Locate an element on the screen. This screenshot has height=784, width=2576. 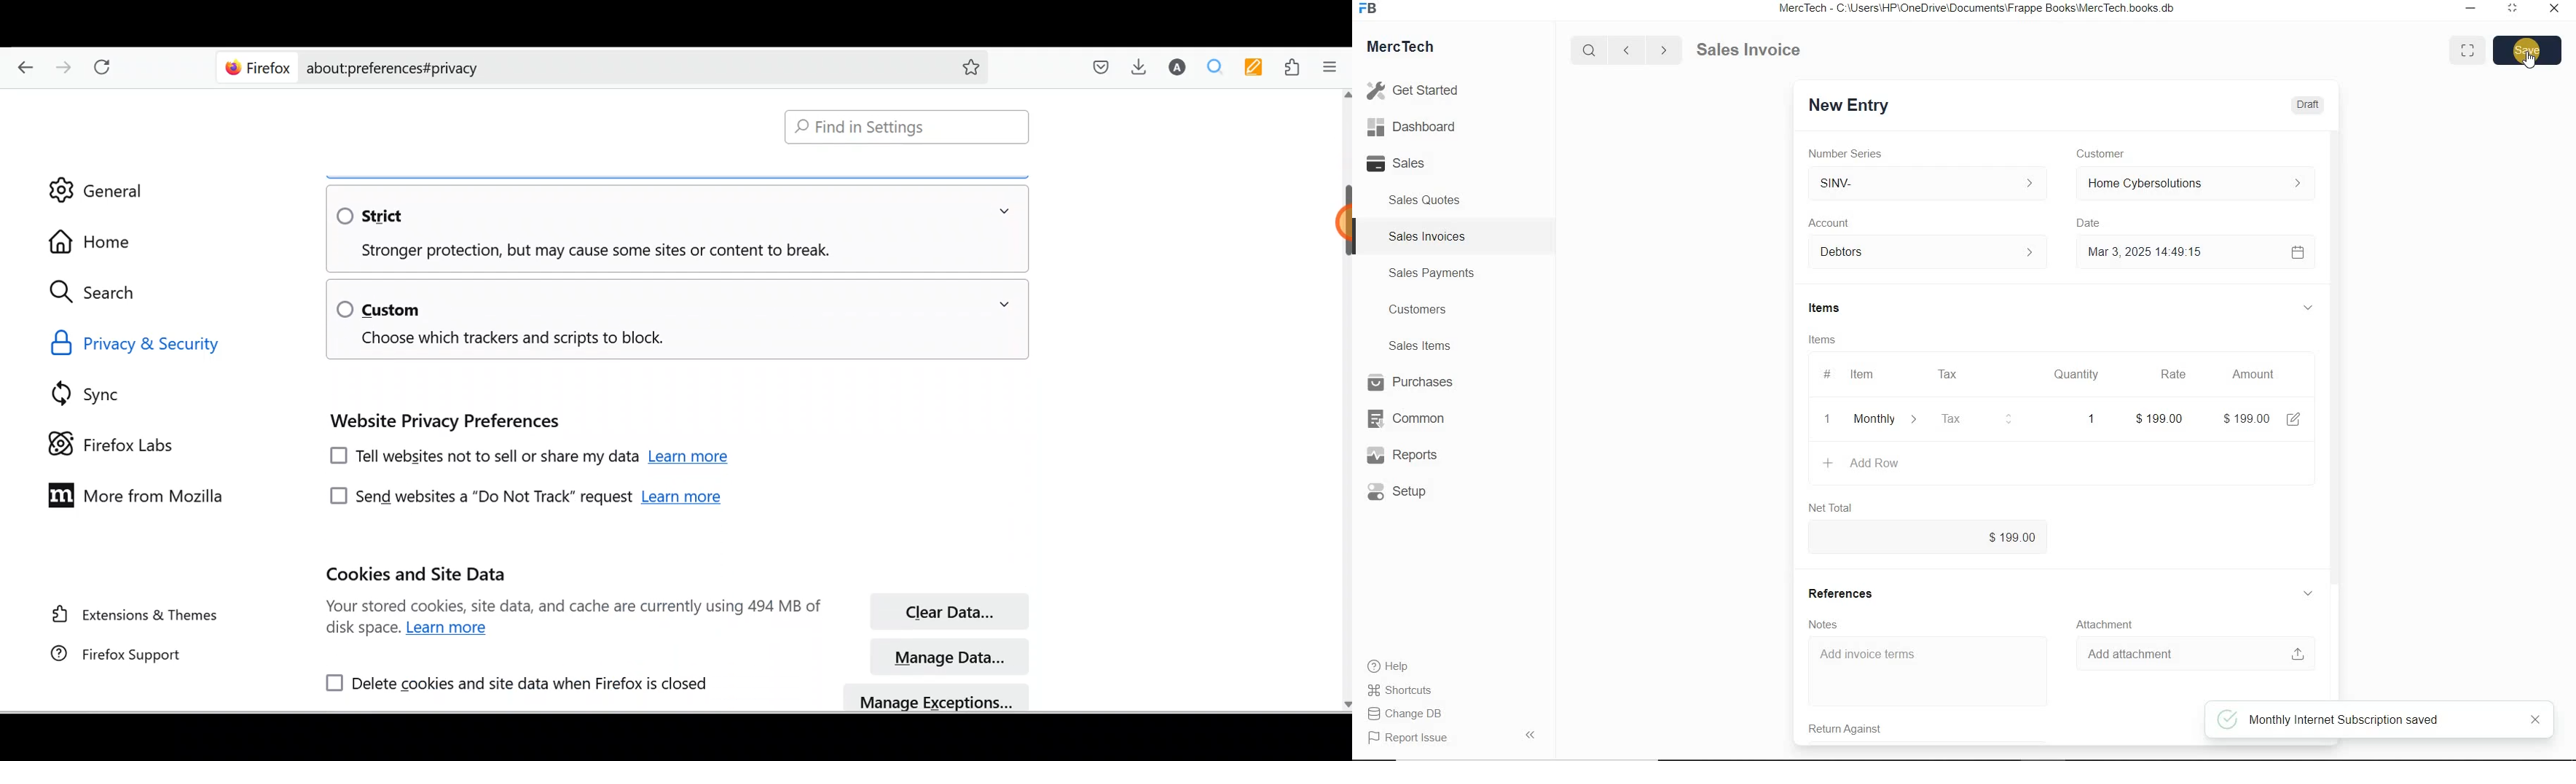
New Entry is located at coordinates (1847, 106).